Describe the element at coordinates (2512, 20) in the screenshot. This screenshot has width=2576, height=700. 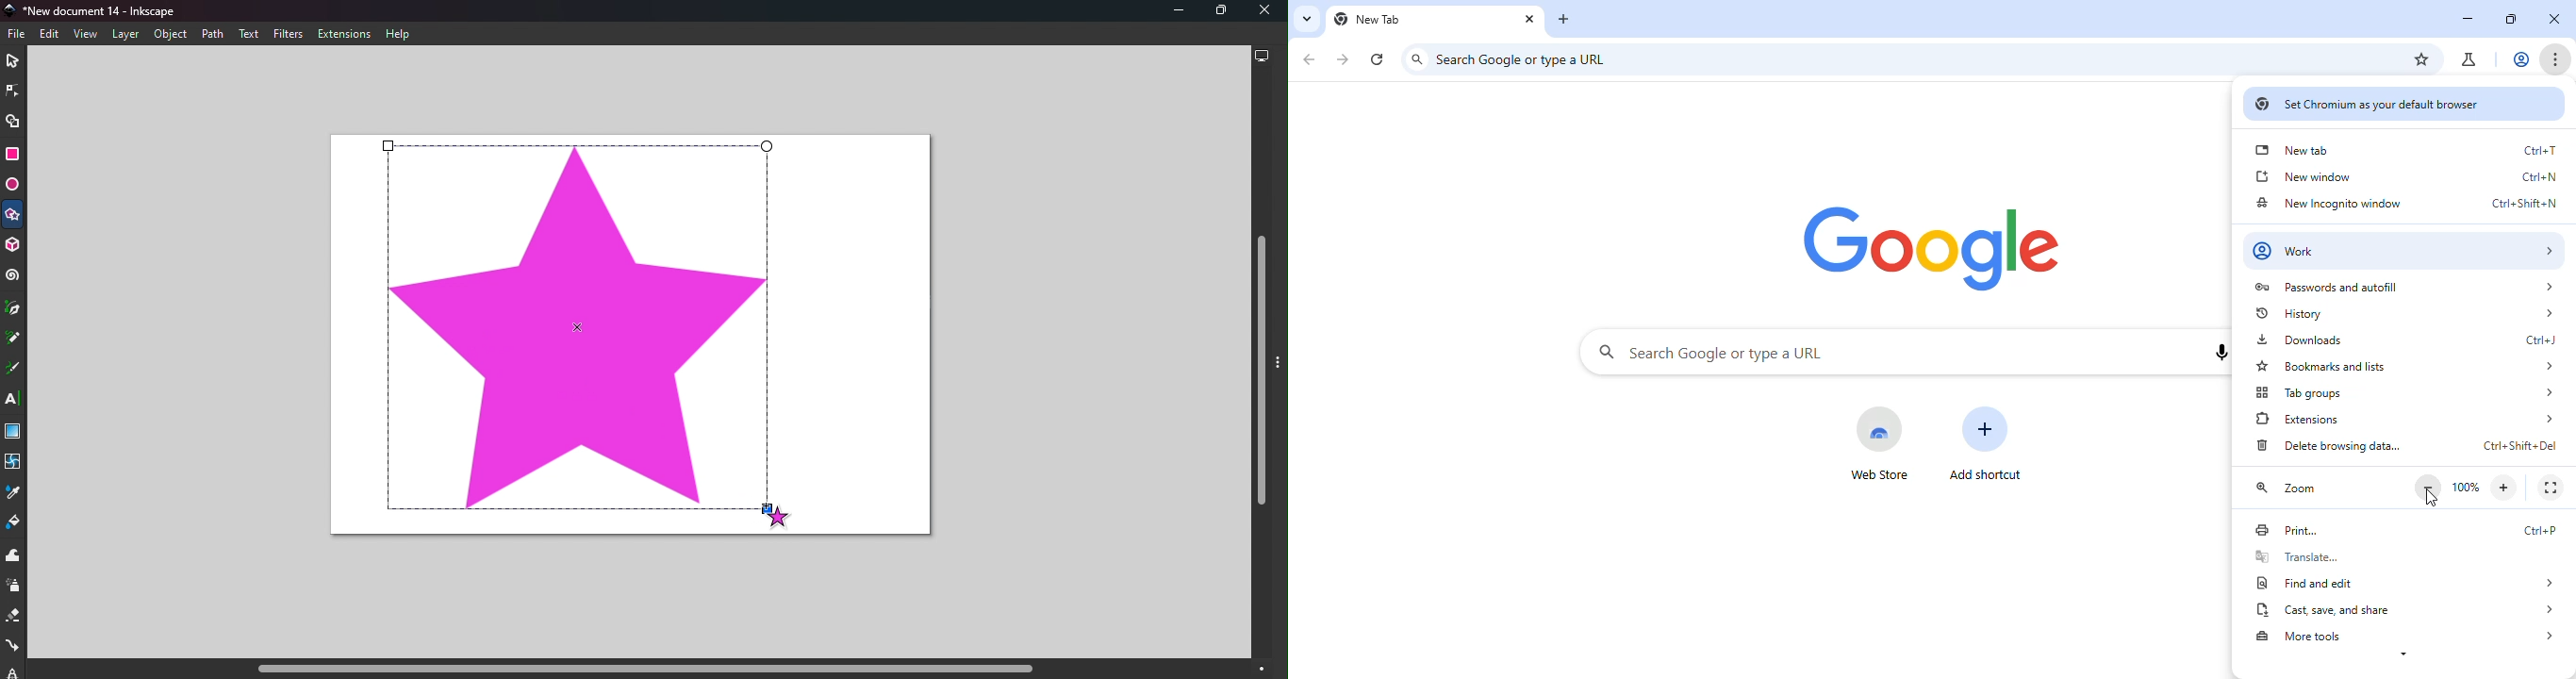
I see `maximize` at that location.